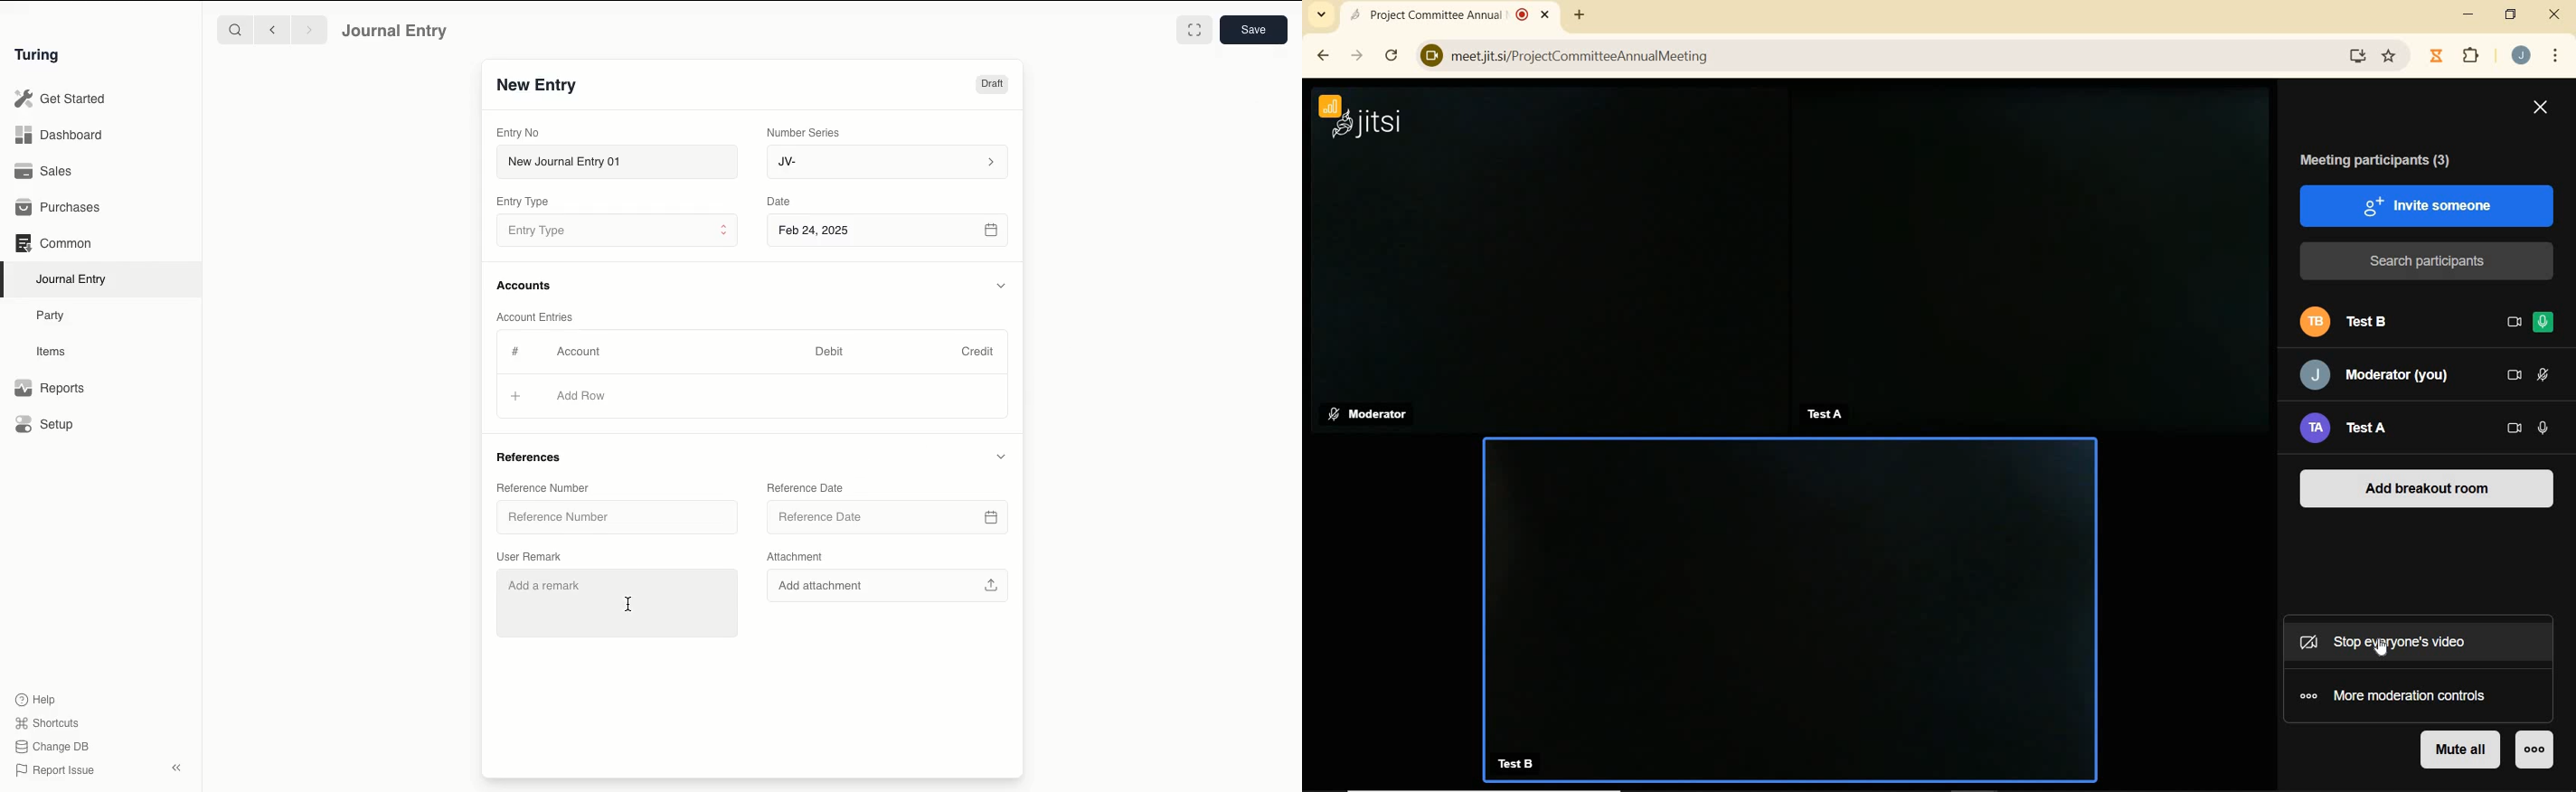  I want to click on References, so click(535, 457).